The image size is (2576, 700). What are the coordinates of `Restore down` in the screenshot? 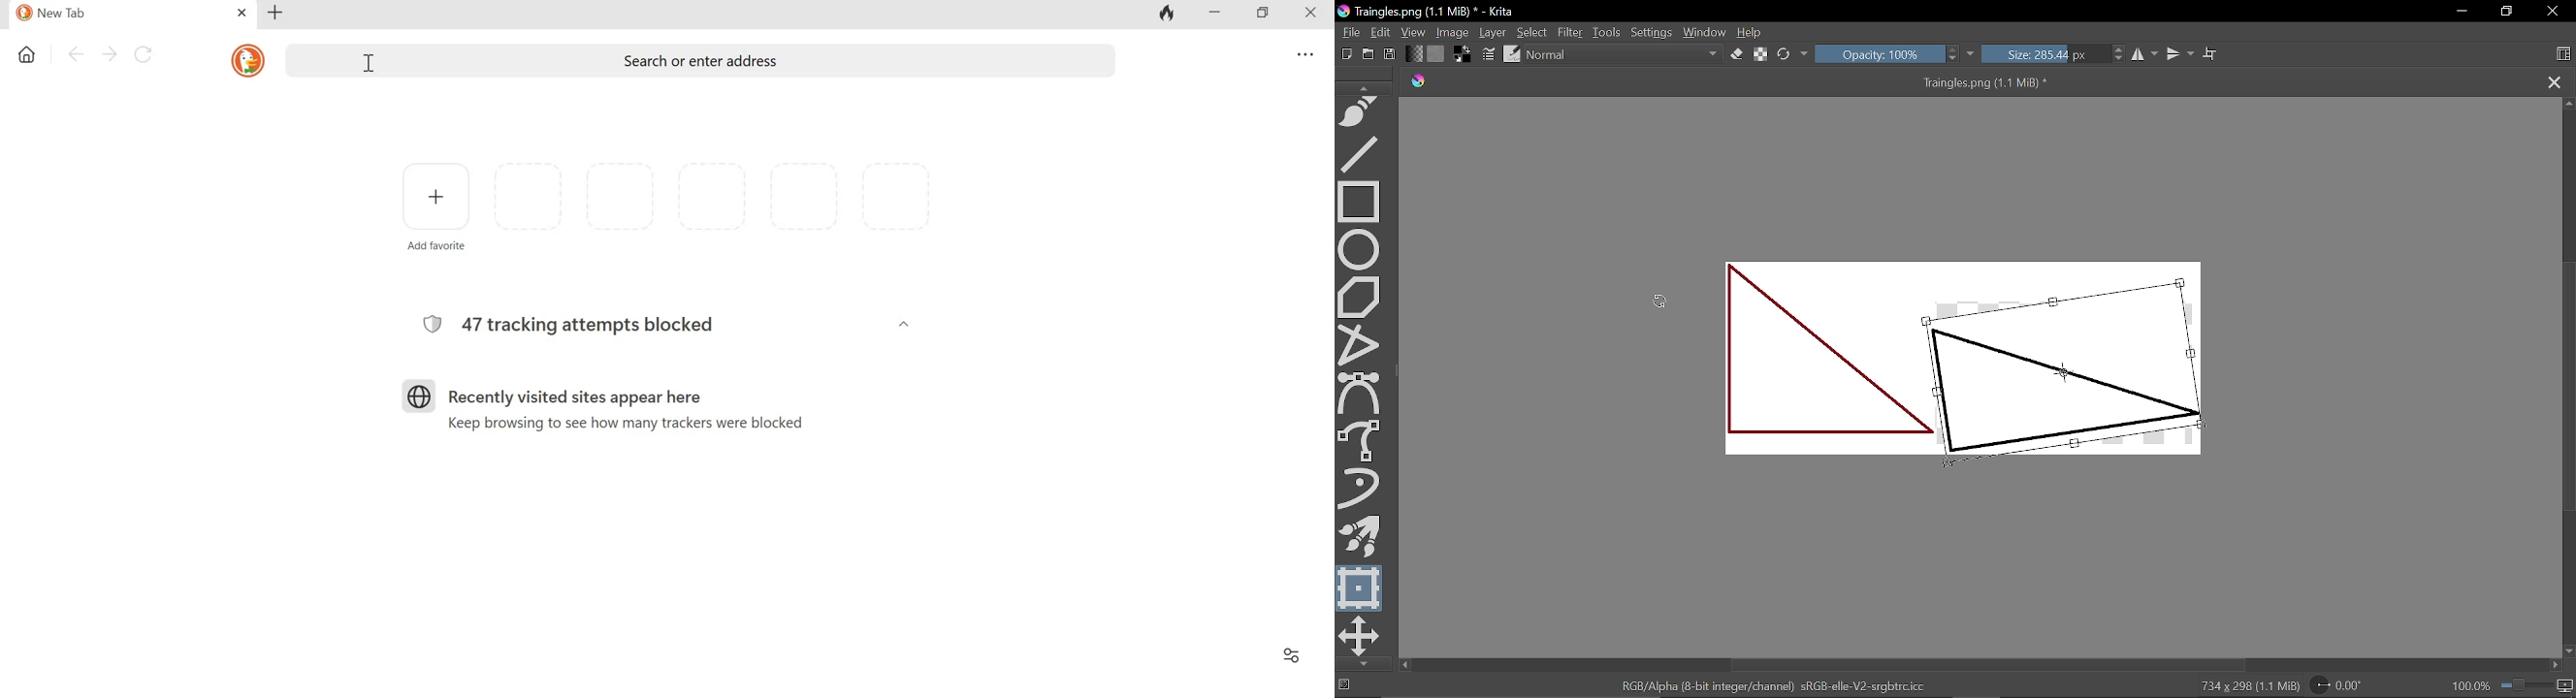 It's located at (2504, 13).